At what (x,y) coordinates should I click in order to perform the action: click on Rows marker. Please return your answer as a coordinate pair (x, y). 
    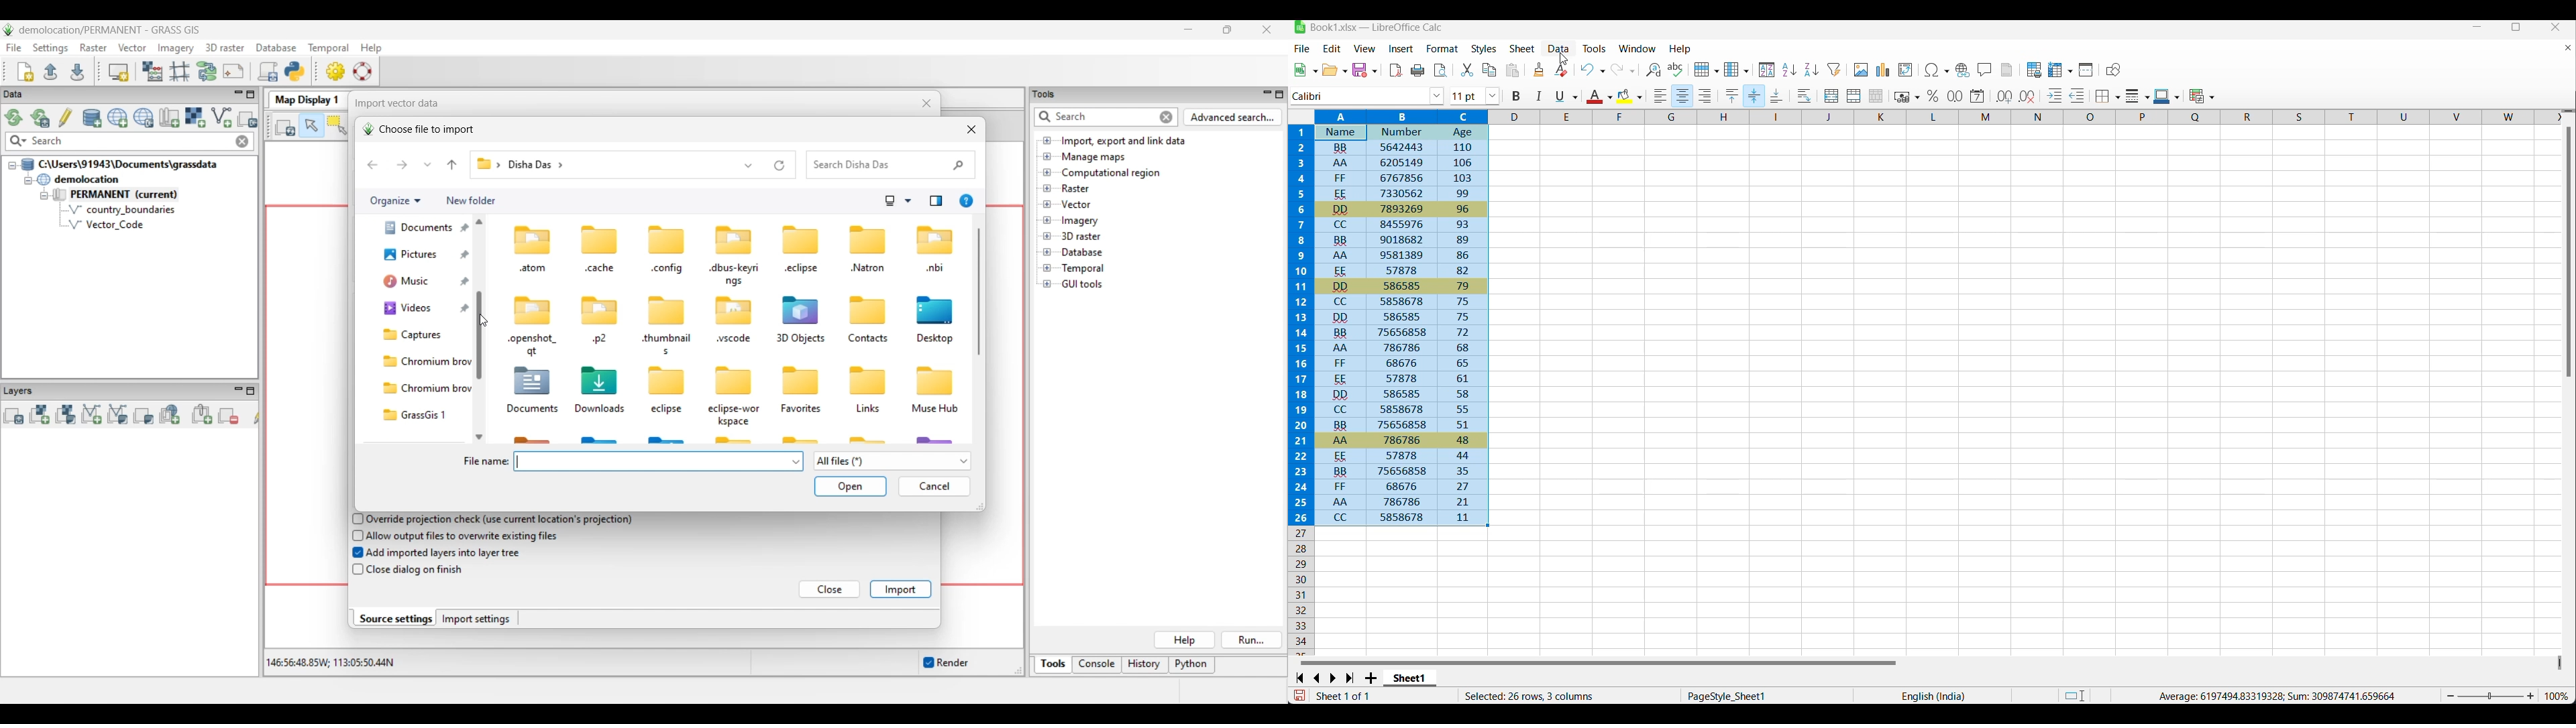
    Looking at the image, I should click on (1303, 591).